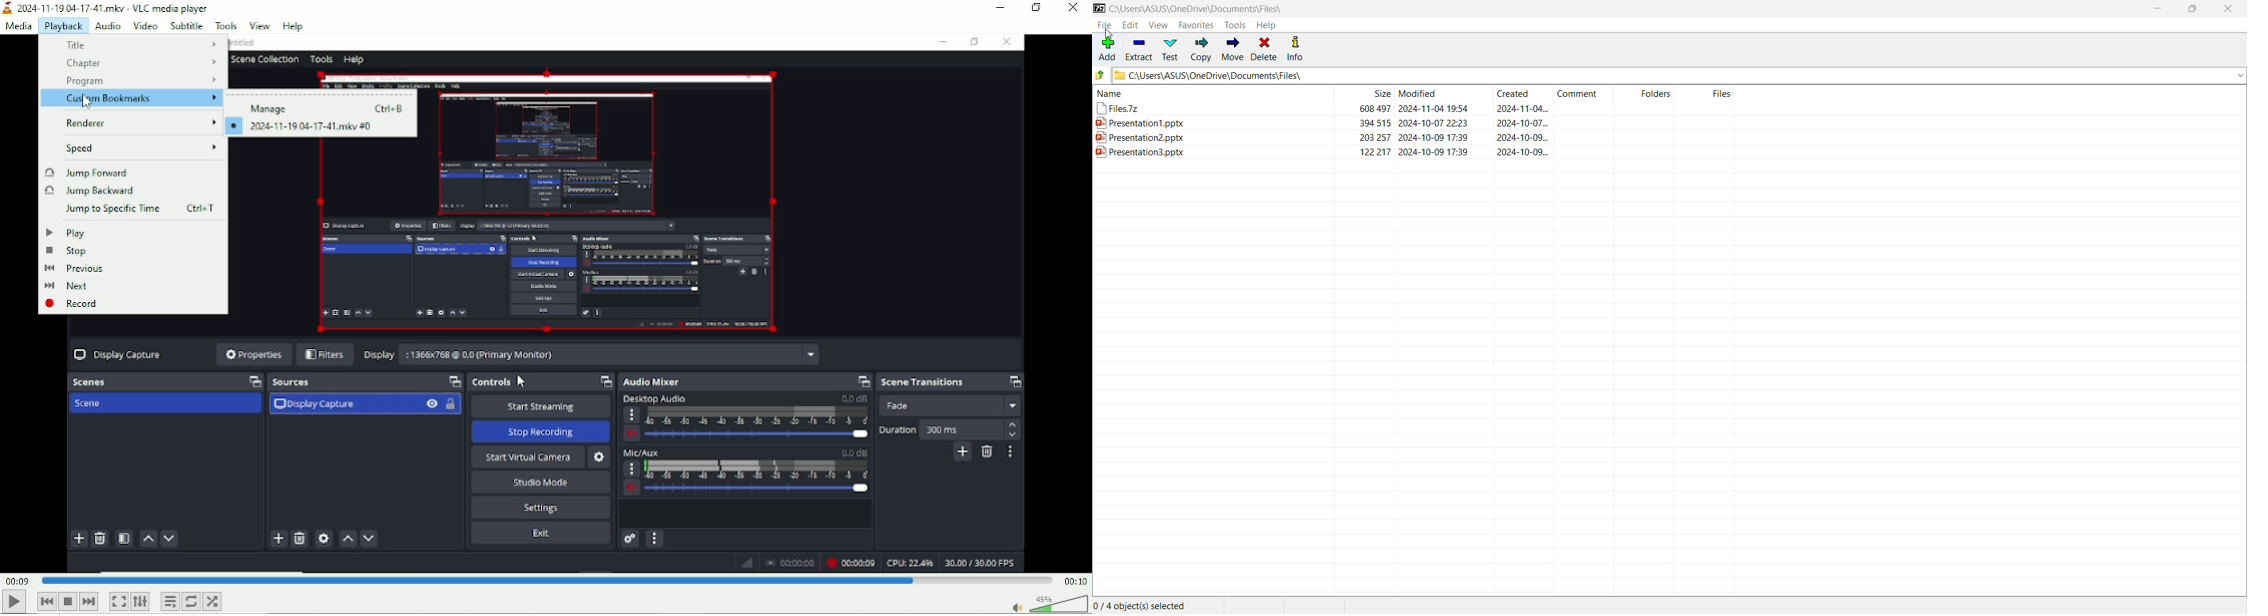  Describe the element at coordinates (1201, 8) in the screenshot. I see `Current Folder Path` at that location.